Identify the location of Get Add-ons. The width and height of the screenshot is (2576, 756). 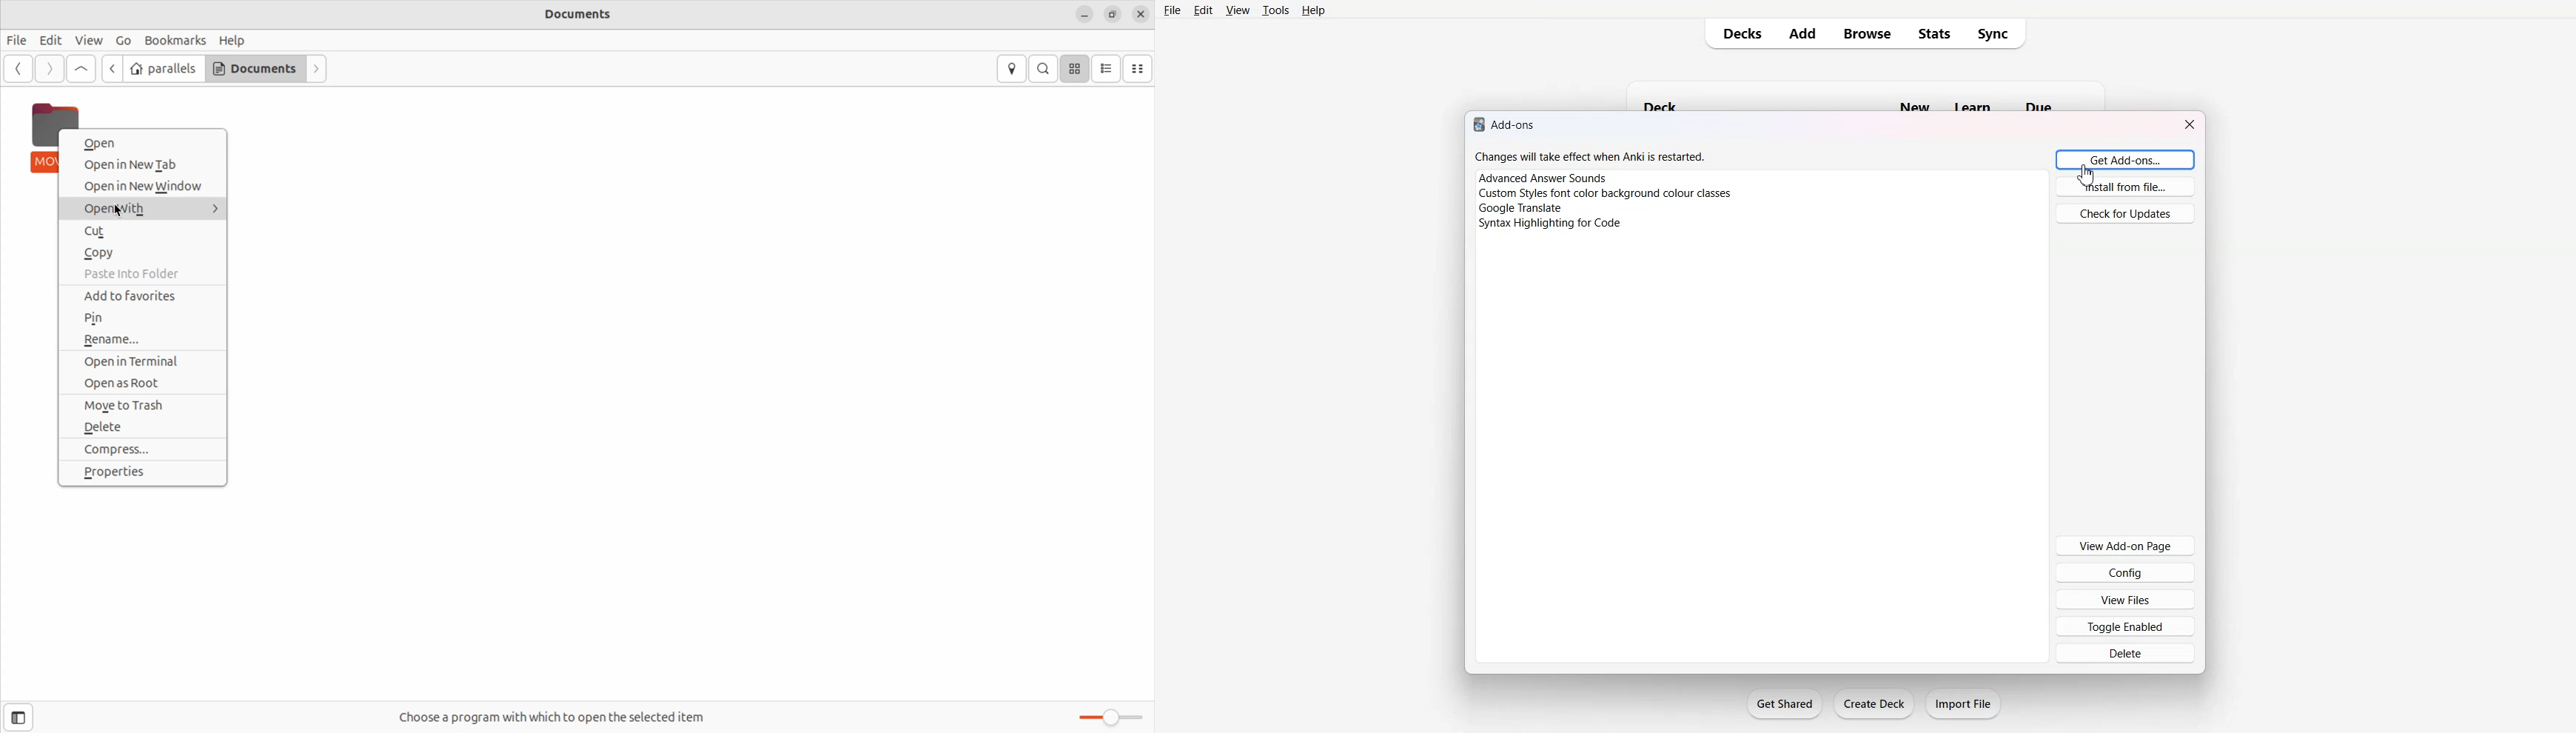
(2126, 159).